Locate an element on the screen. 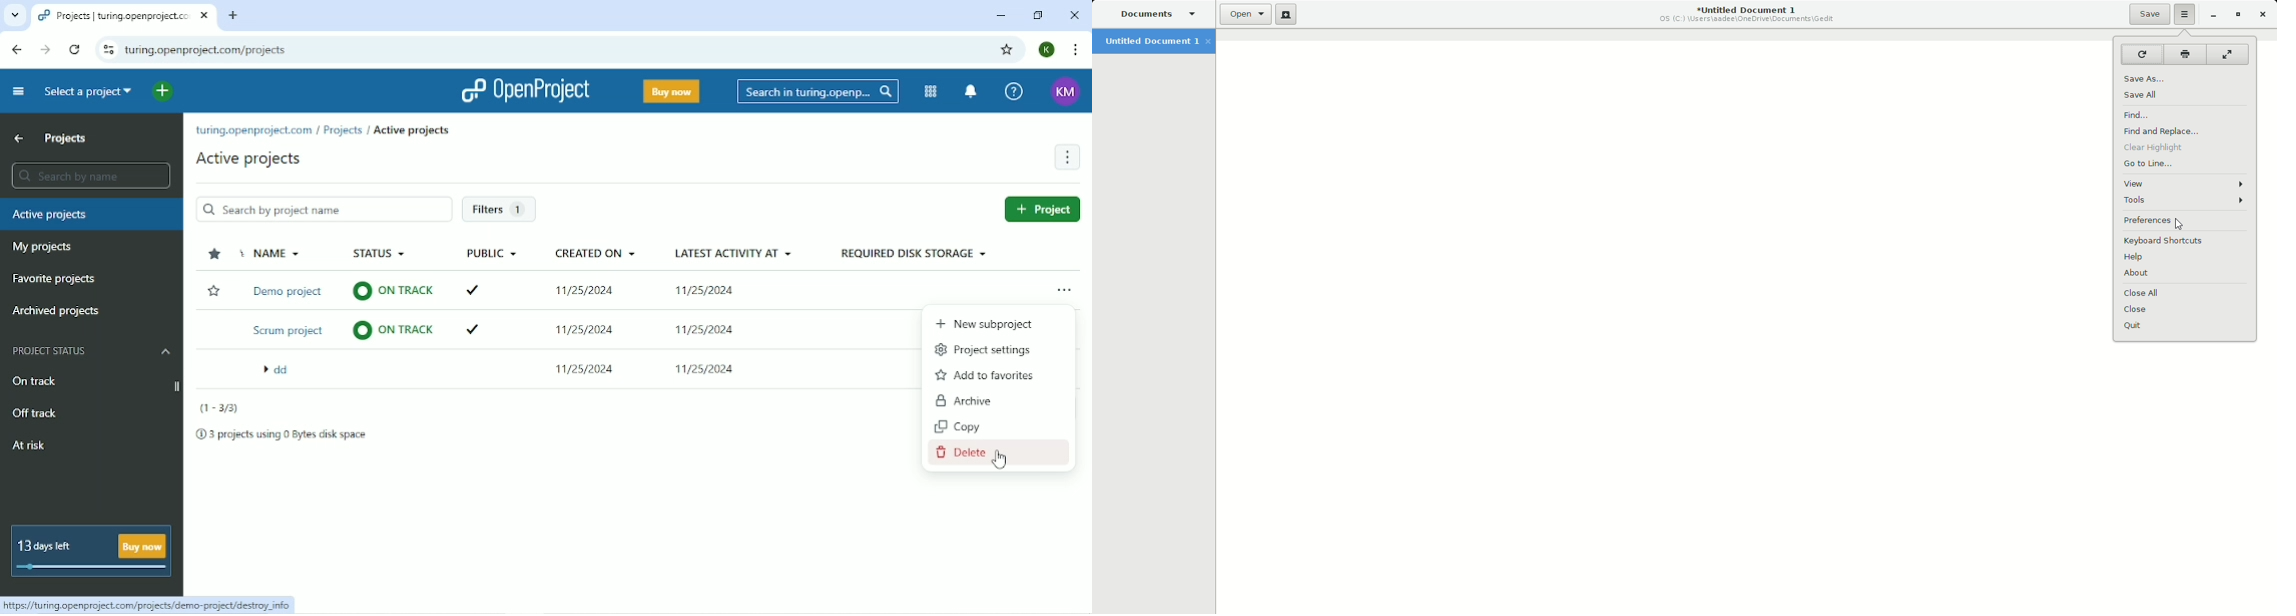  Customize and control google chrome is located at coordinates (1077, 50).